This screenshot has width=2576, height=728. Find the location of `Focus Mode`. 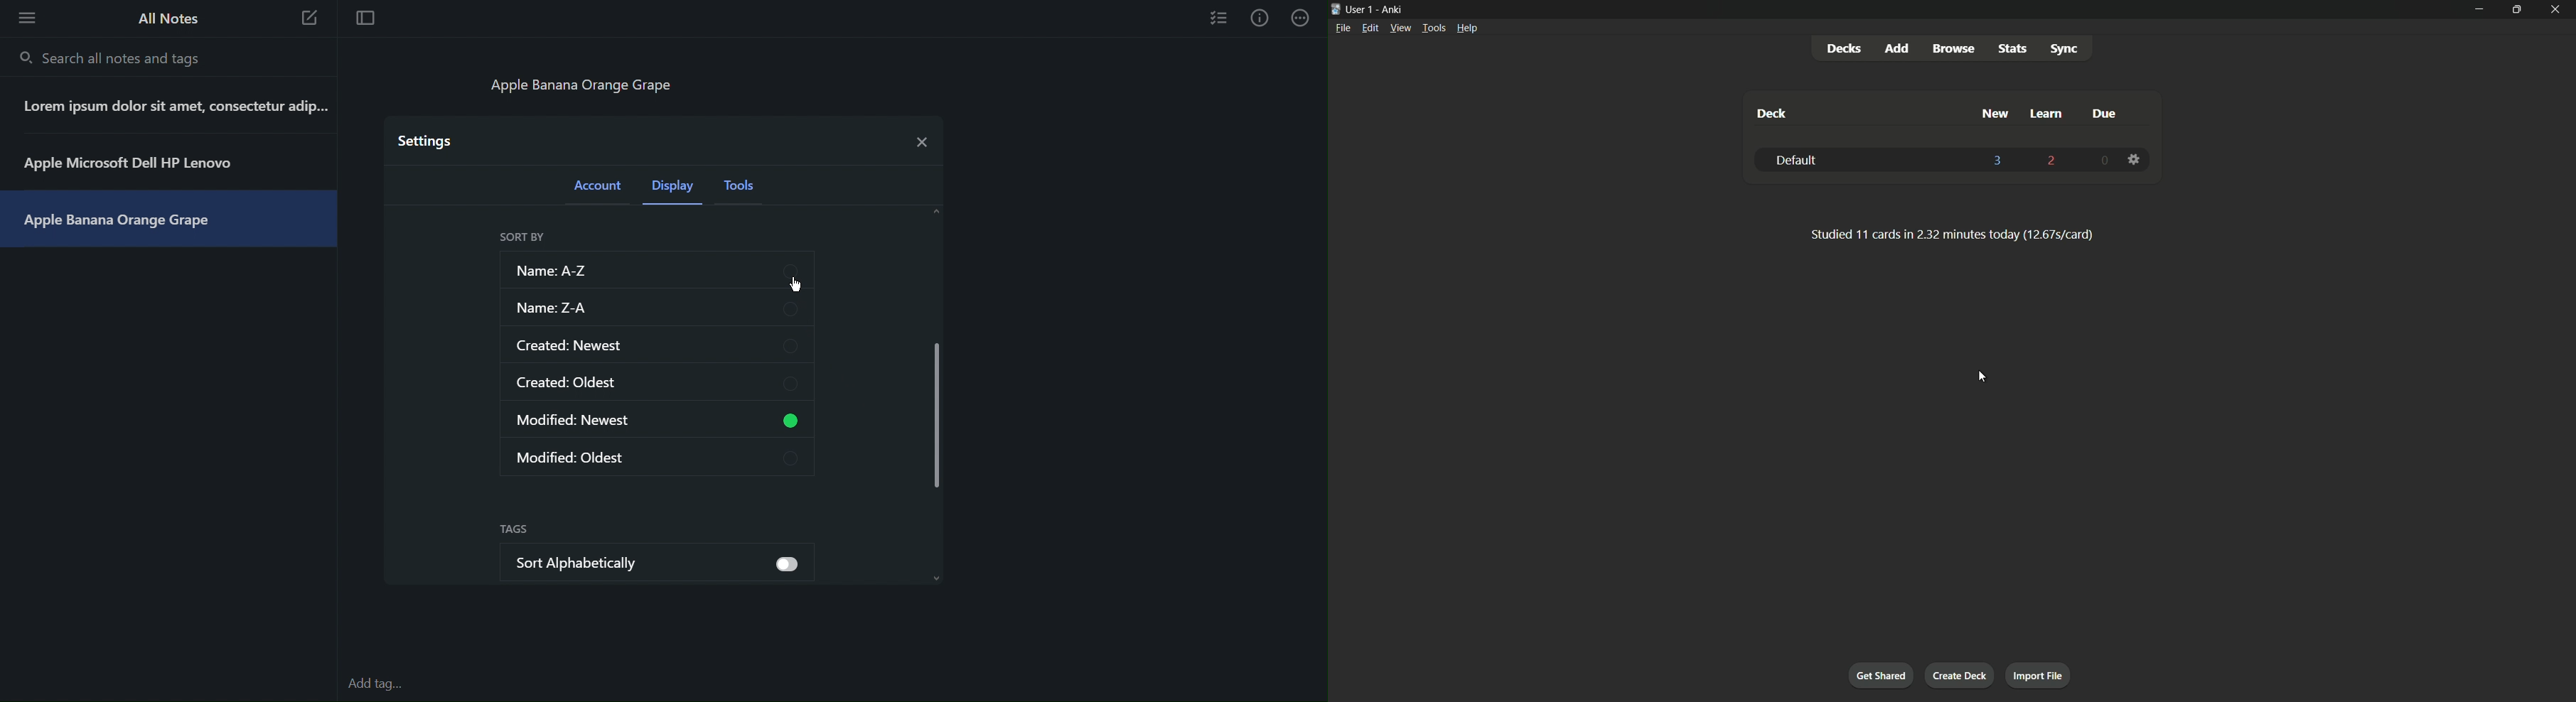

Focus Mode is located at coordinates (364, 19).